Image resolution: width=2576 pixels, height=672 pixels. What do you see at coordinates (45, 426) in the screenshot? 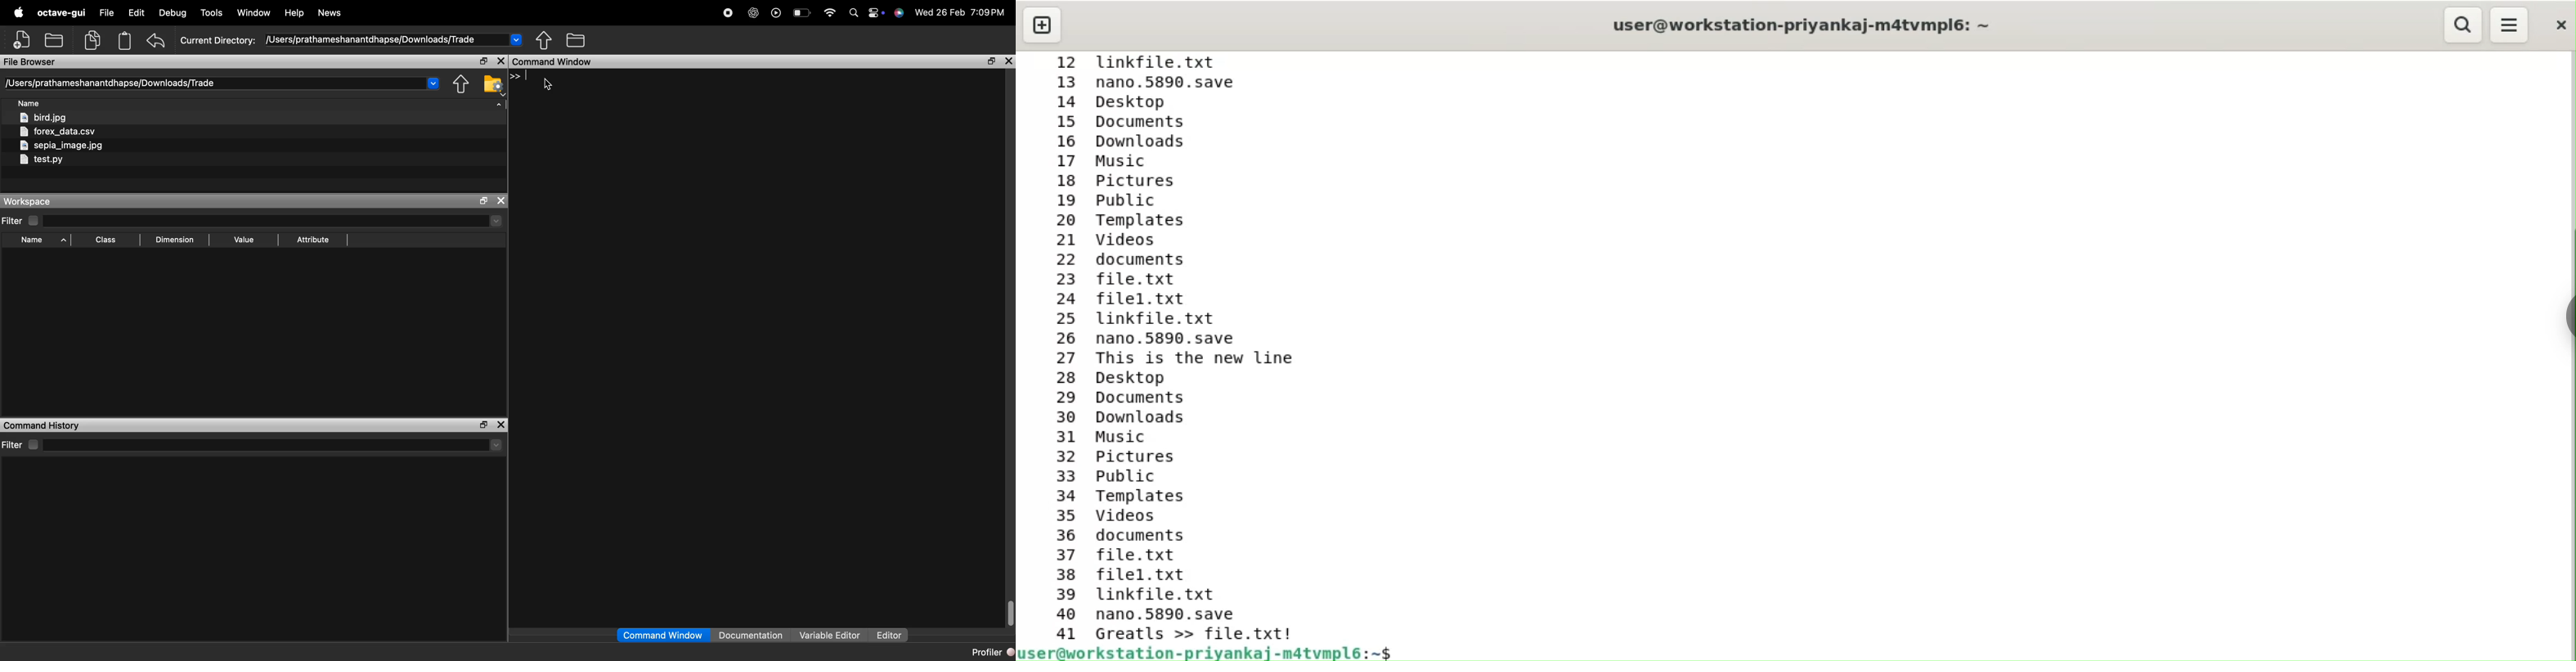
I see `command history` at bounding box center [45, 426].